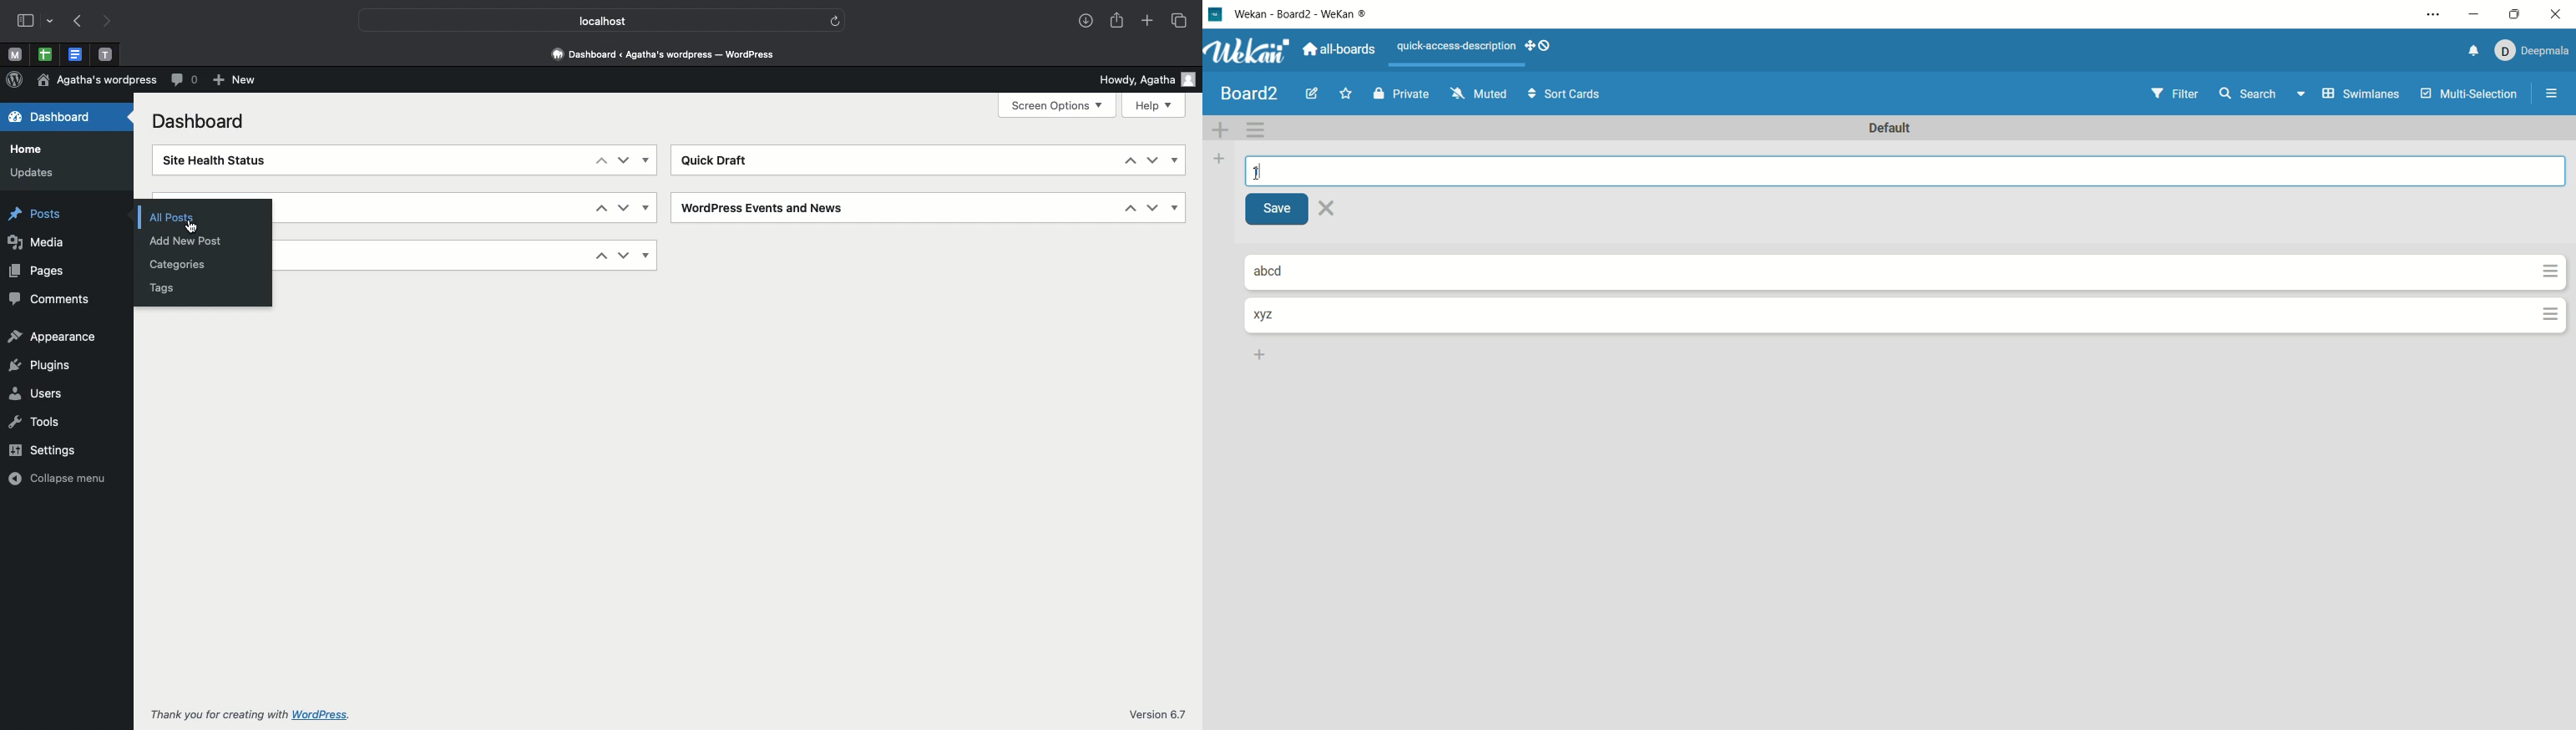 The width and height of the screenshot is (2576, 756). Describe the element at coordinates (195, 123) in the screenshot. I see `Dashboard` at that location.